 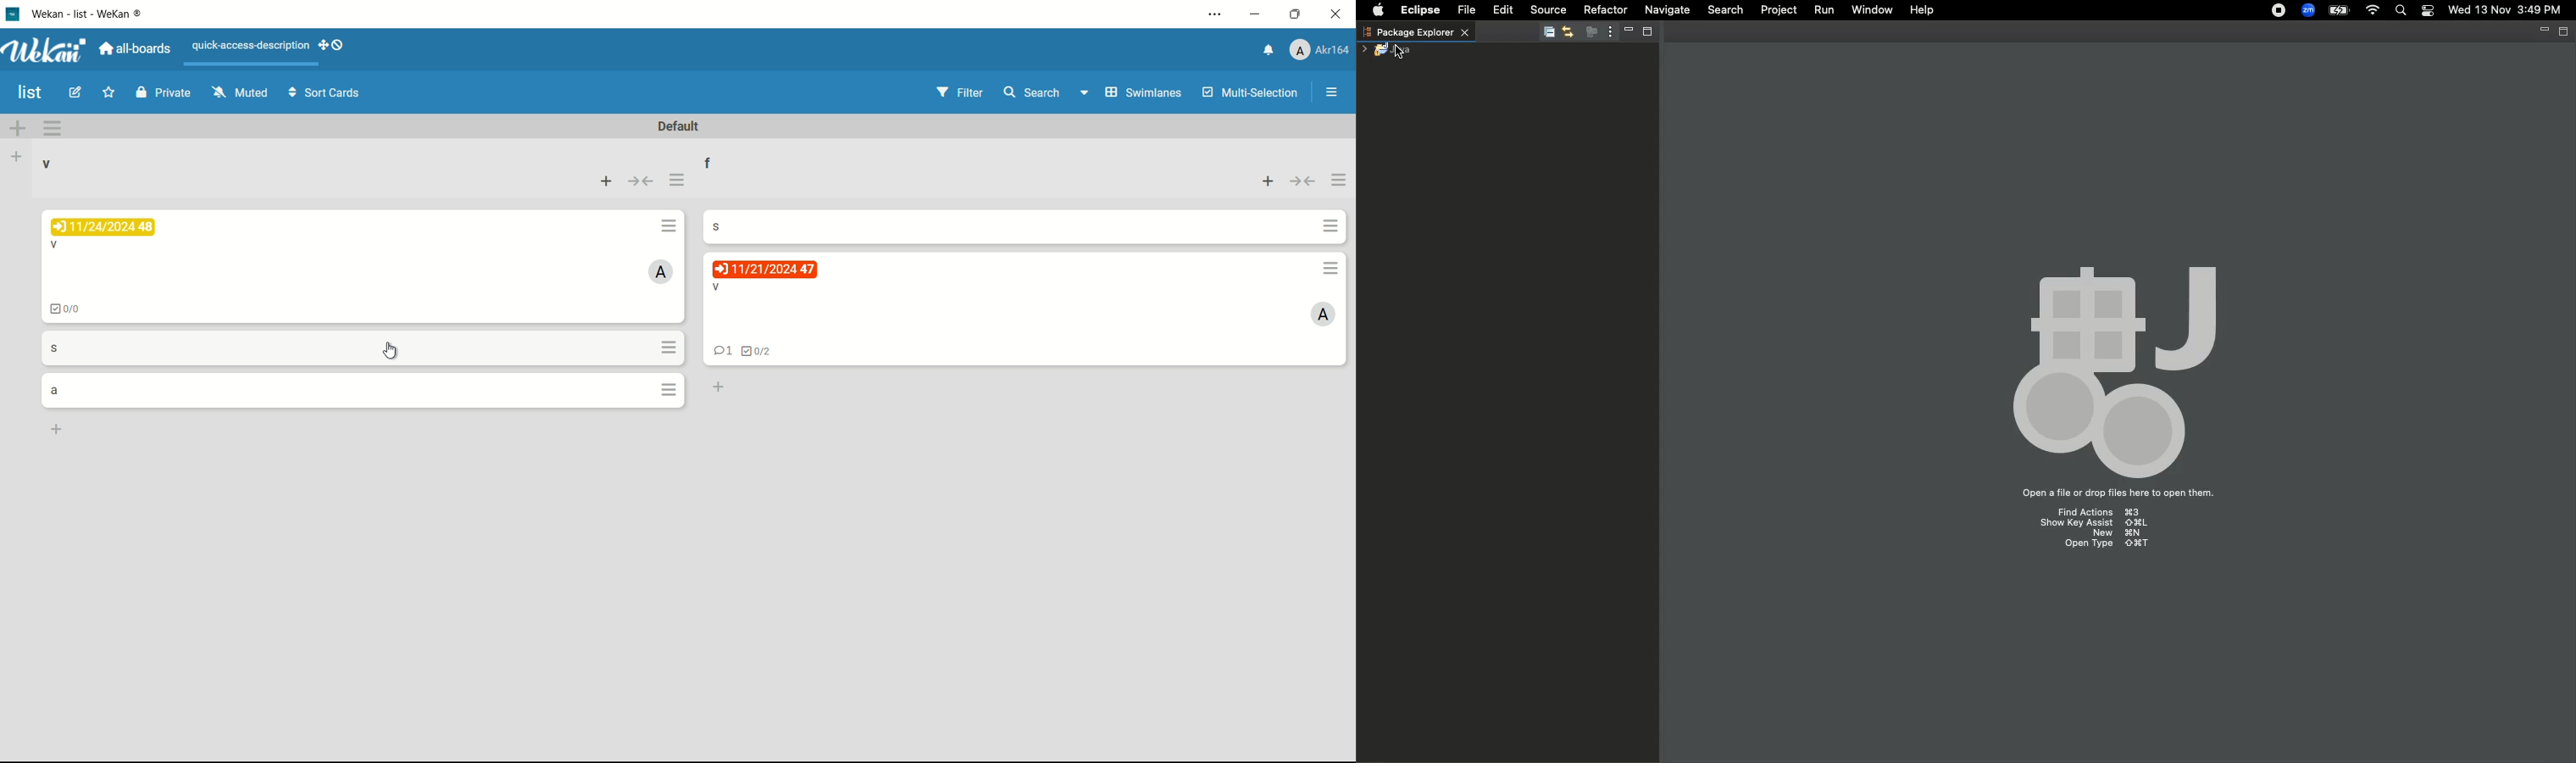 I want to click on Help, so click(x=1921, y=10).